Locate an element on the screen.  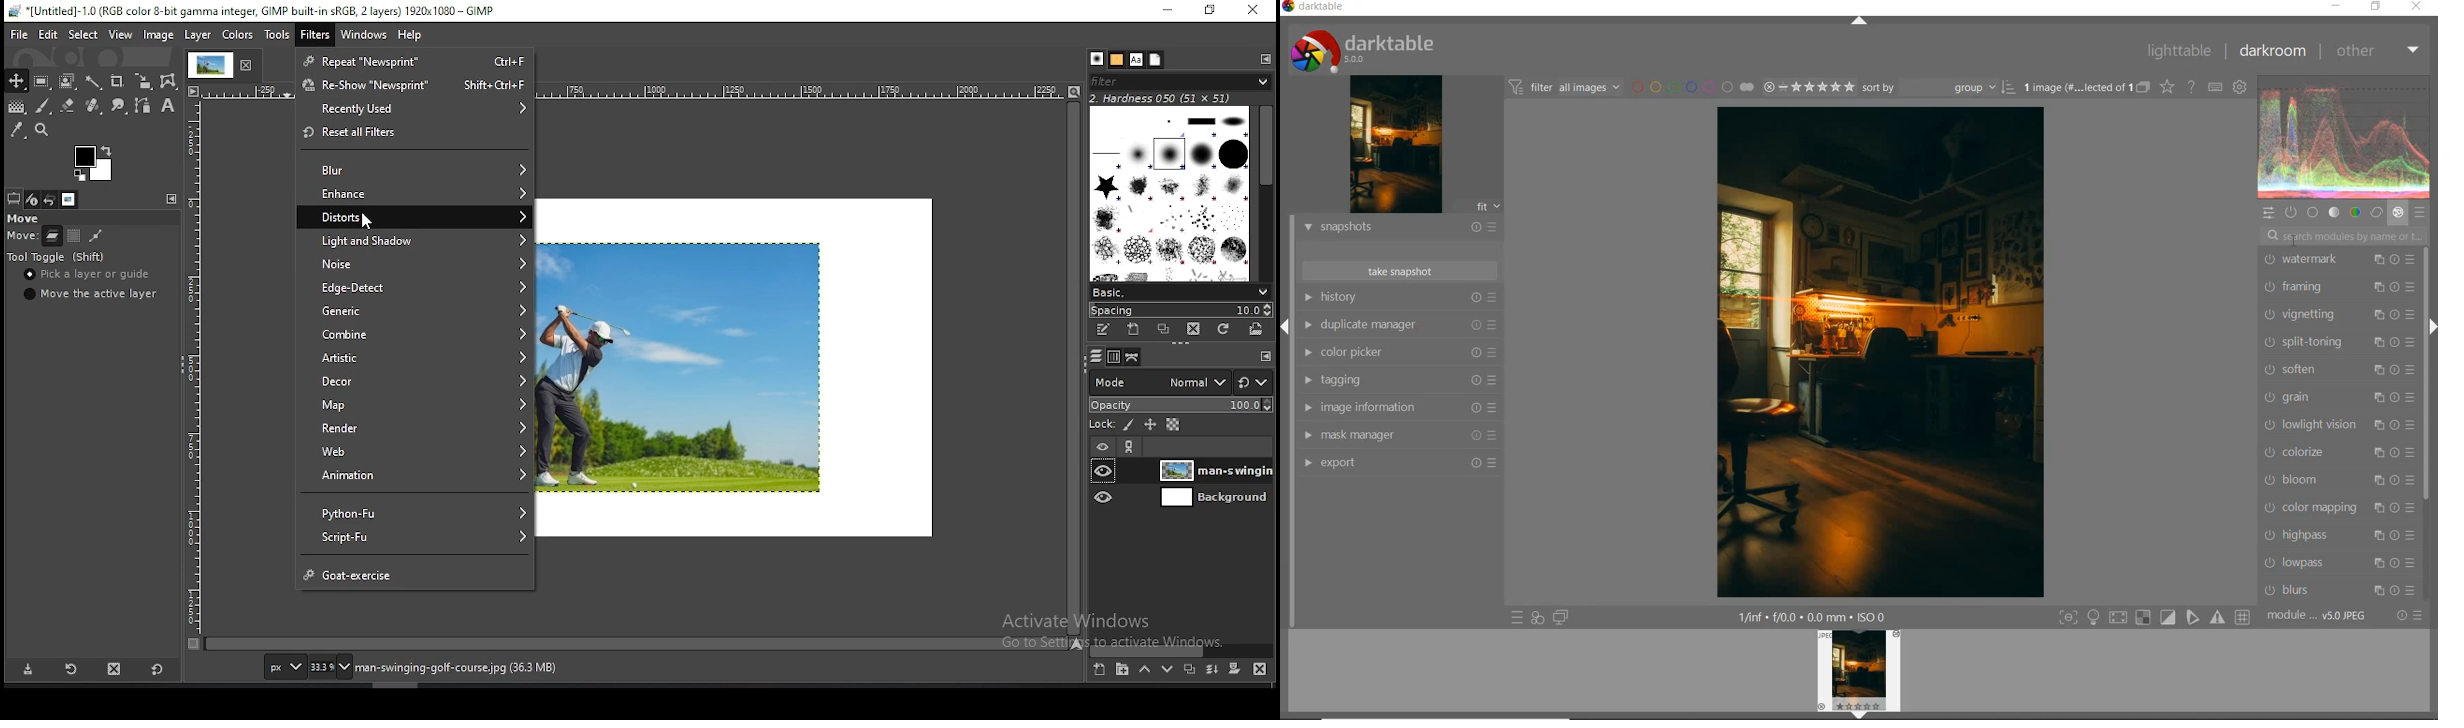
history is located at coordinates (1401, 297).